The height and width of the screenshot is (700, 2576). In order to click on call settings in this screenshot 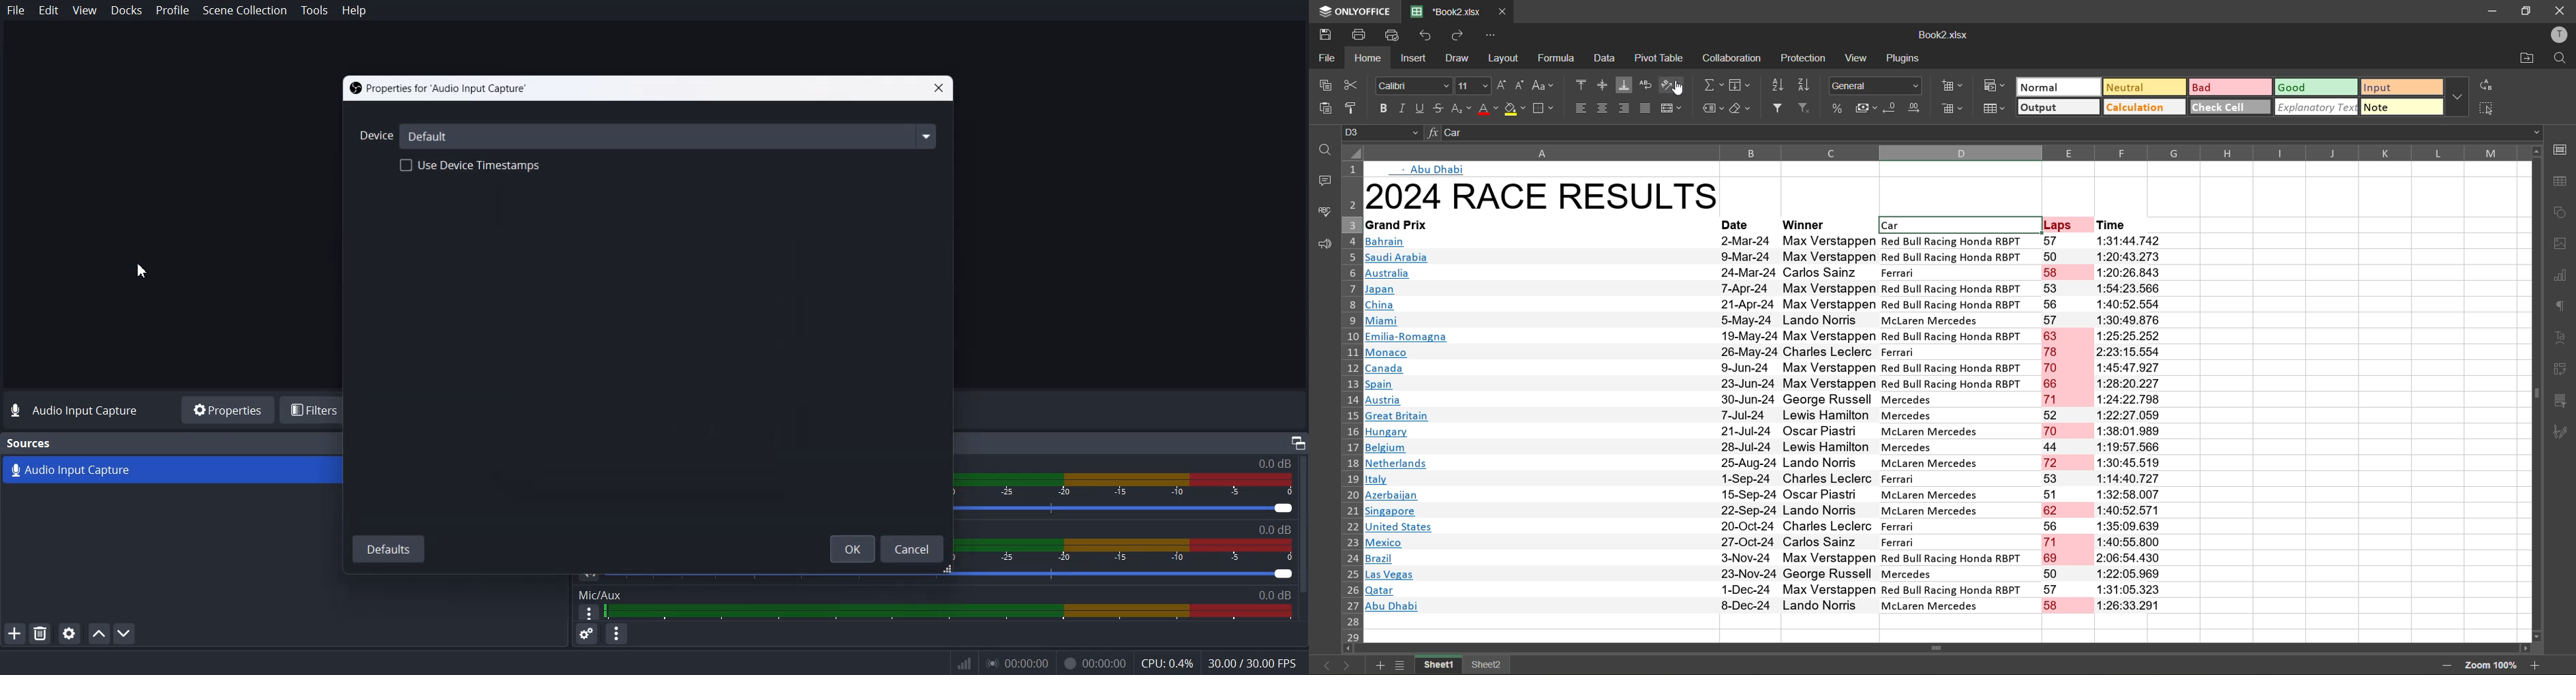, I will do `click(2562, 151)`.